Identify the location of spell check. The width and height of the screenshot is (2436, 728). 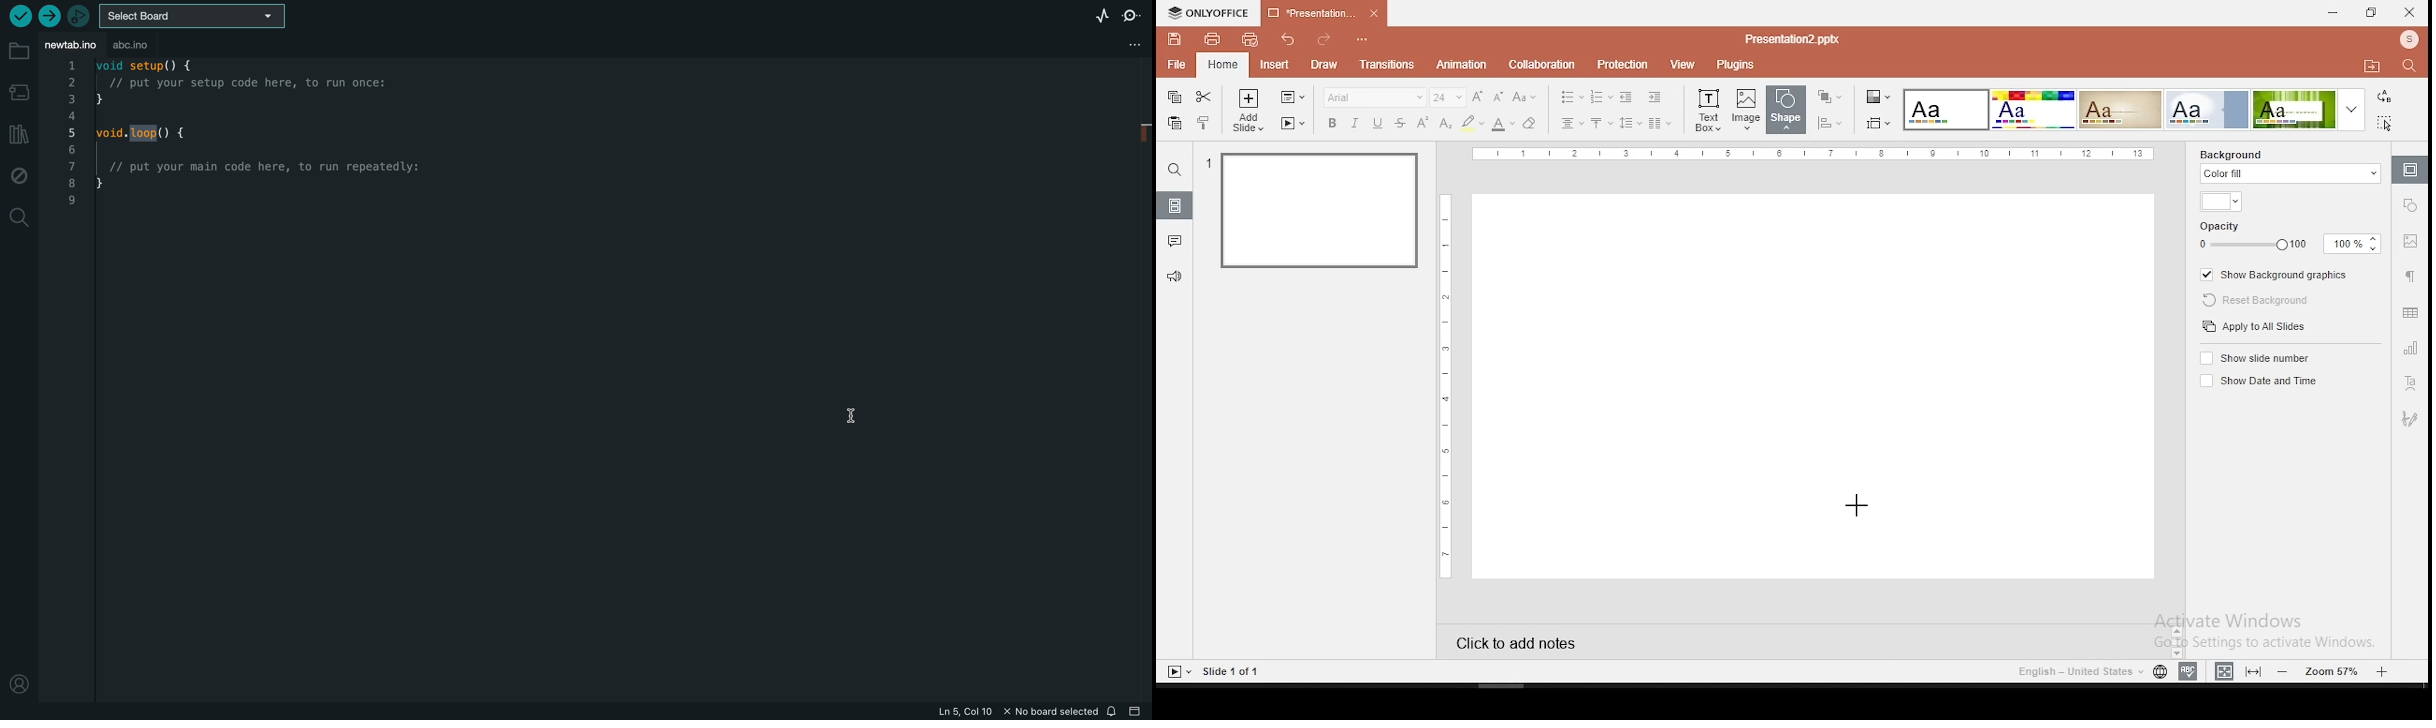
(2191, 669).